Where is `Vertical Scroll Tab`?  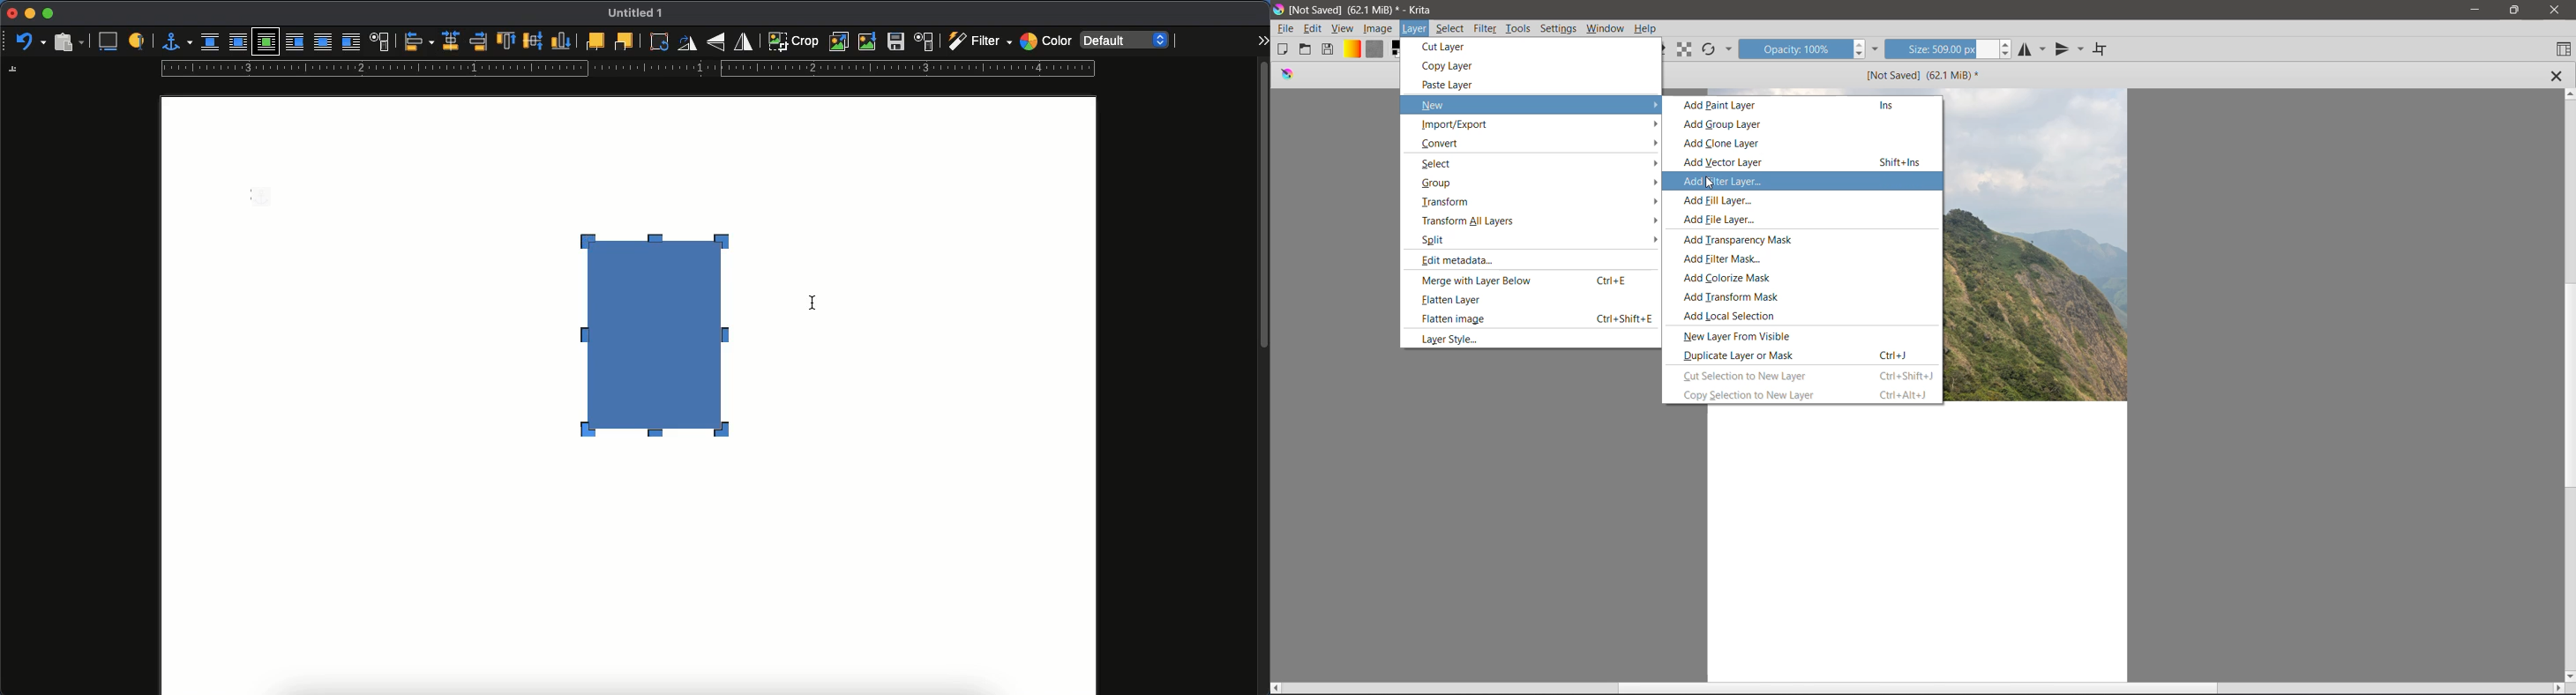 Vertical Scroll Tab is located at coordinates (2568, 384).